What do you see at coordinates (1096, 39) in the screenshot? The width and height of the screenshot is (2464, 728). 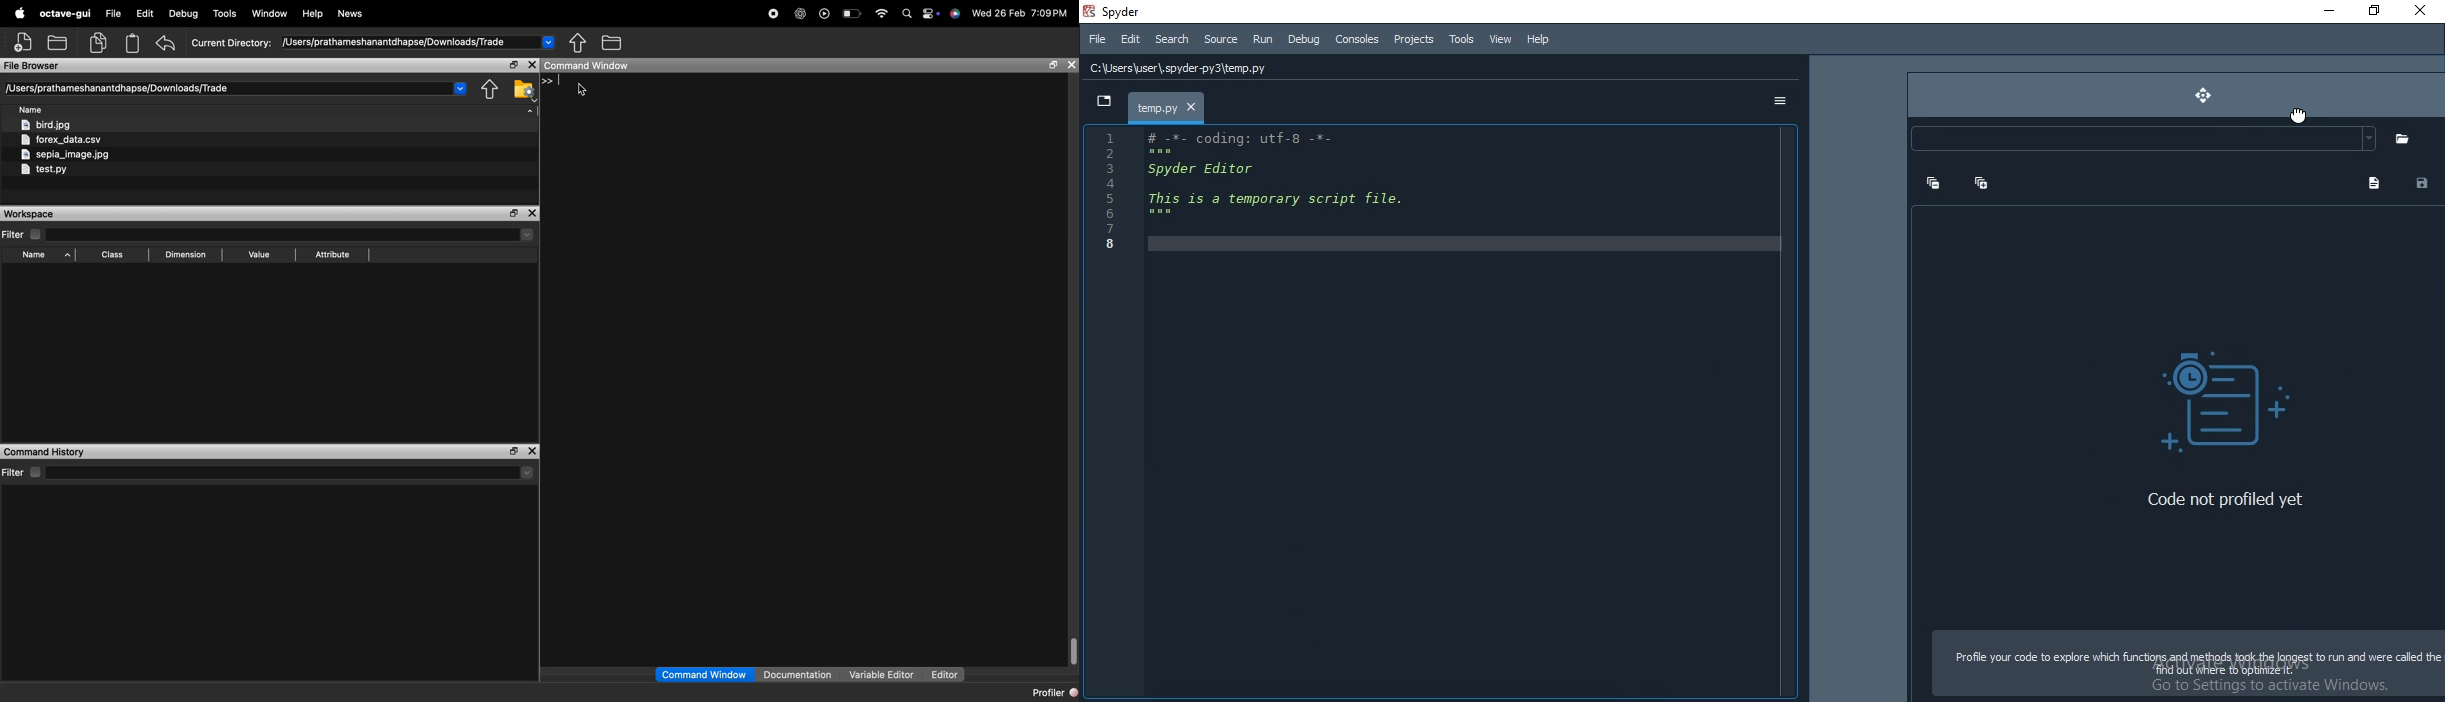 I see `File ` at bounding box center [1096, 39].